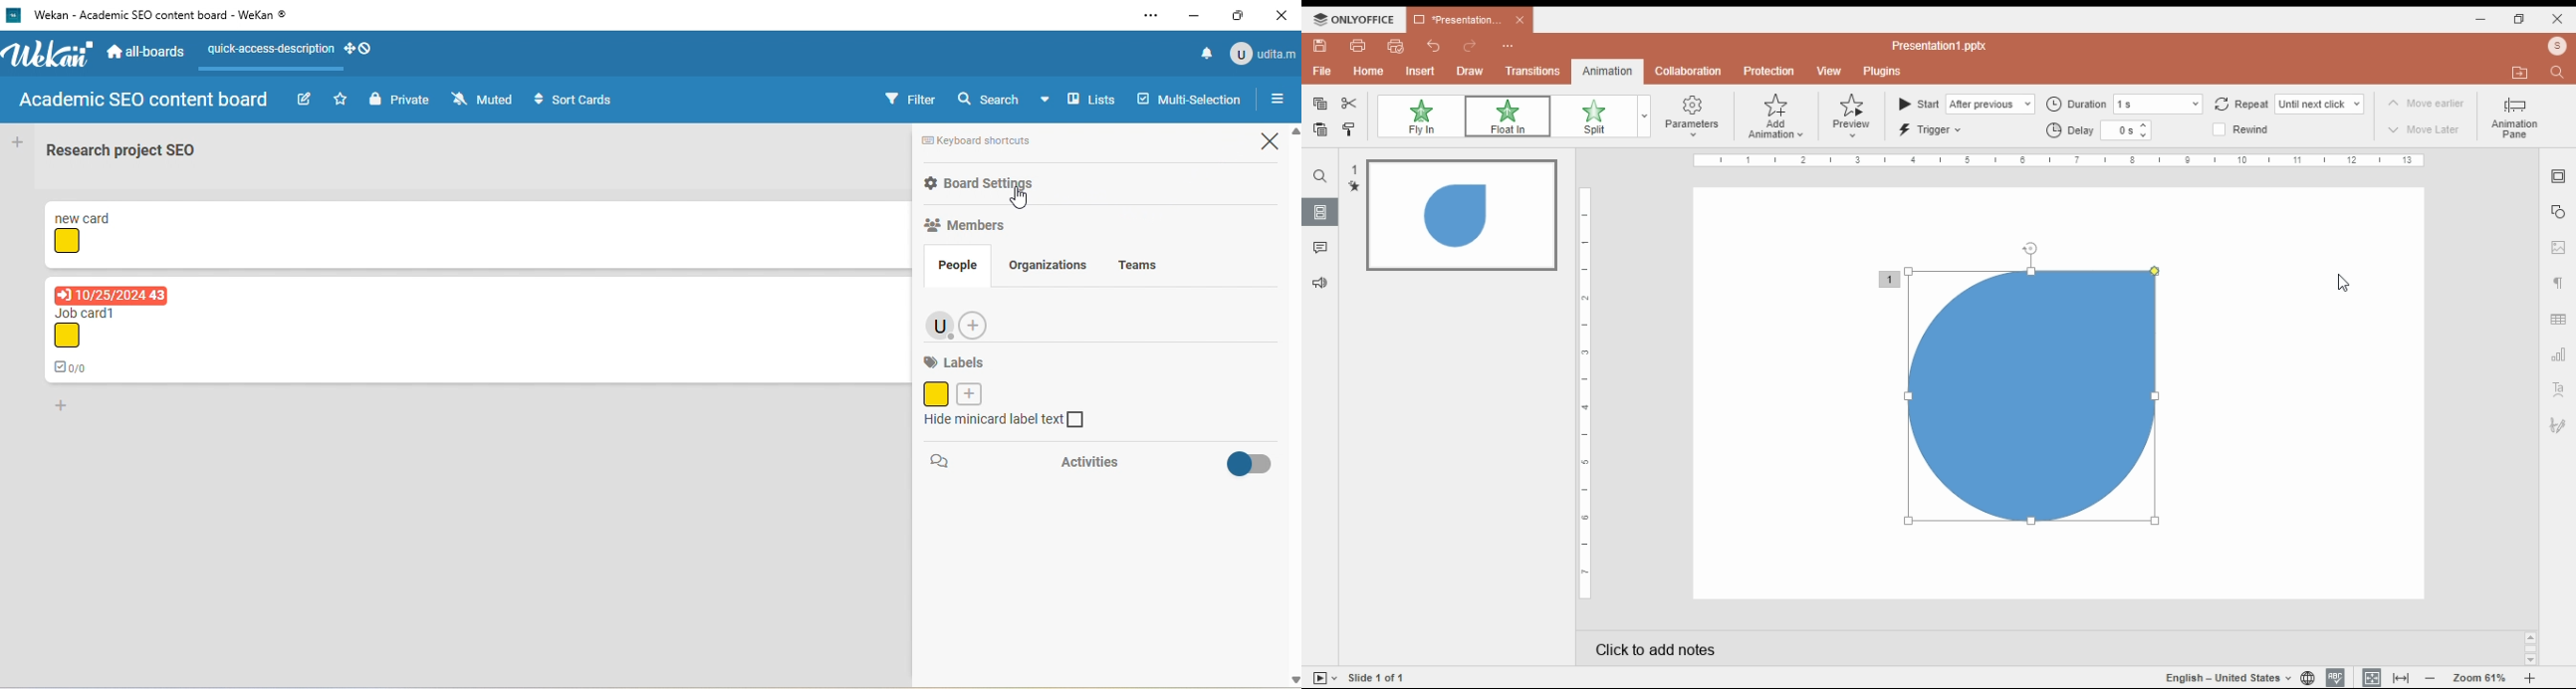 This screenshot has height=700, width=2576. I want to click on protection, so click(1768, 71).